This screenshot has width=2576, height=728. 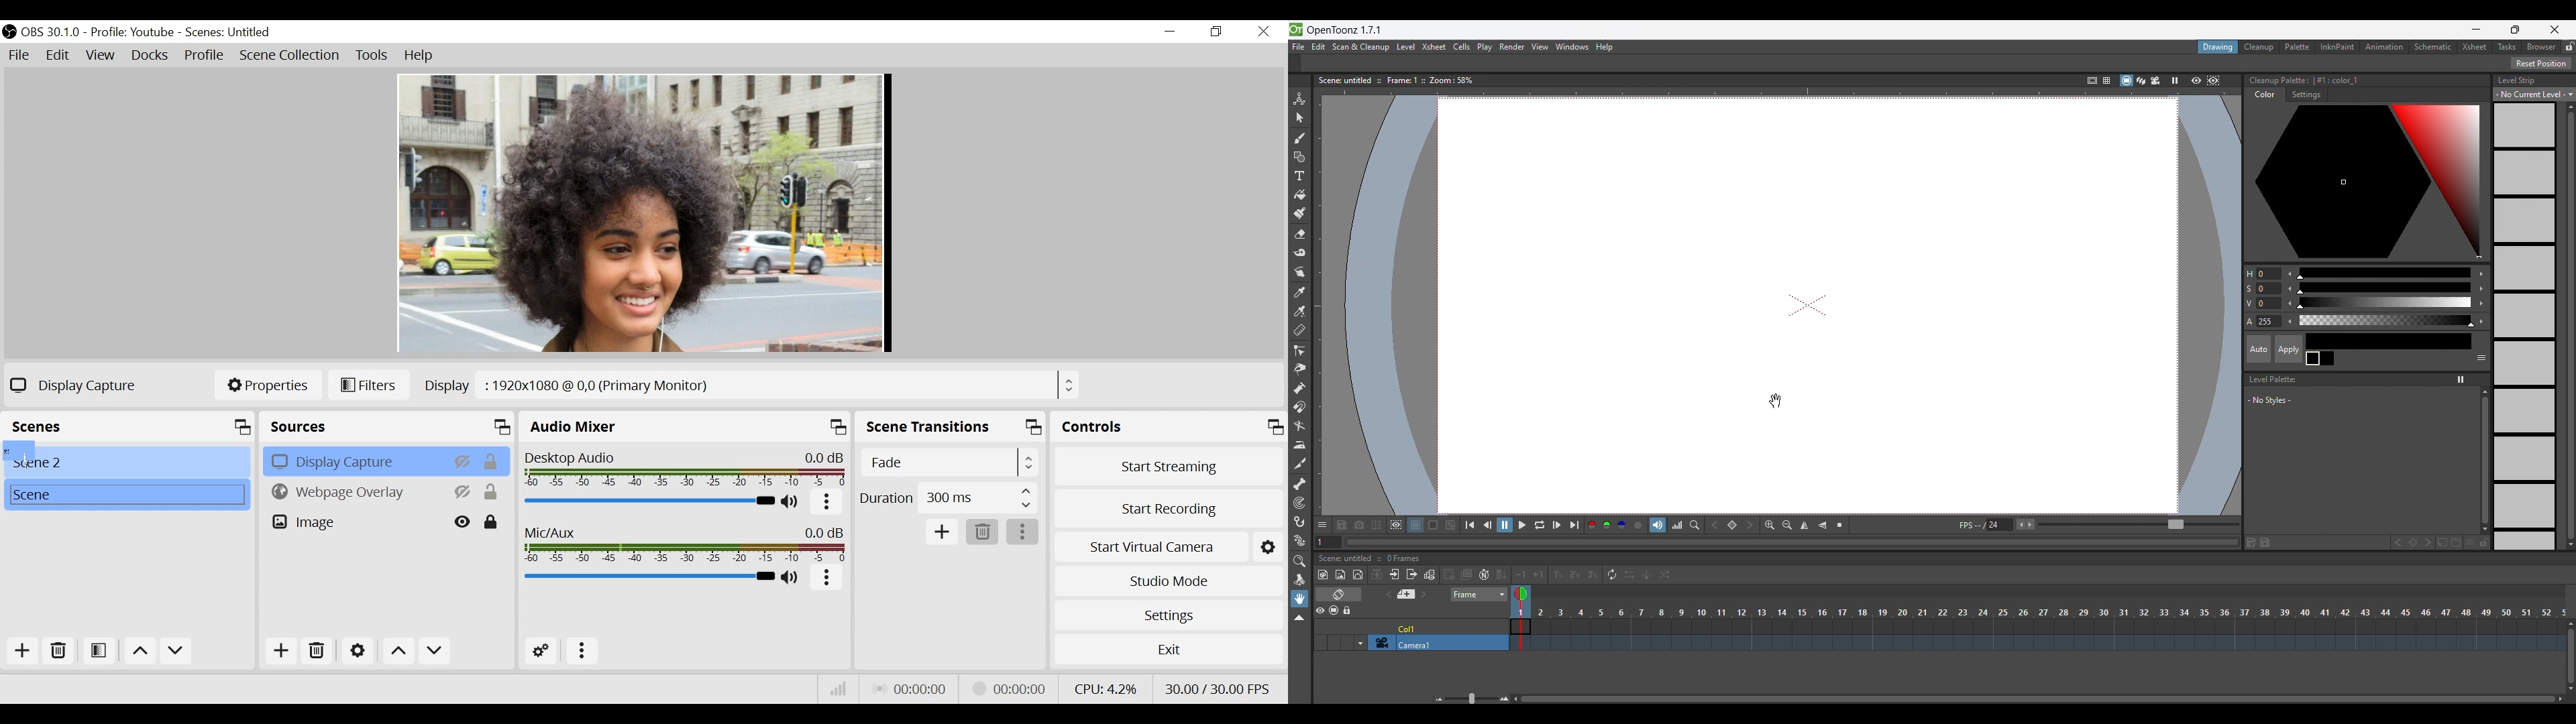 What do you see at coordinates (371, 385) in the screenshot?
I see `Filters` at bounding box center [371, 385].